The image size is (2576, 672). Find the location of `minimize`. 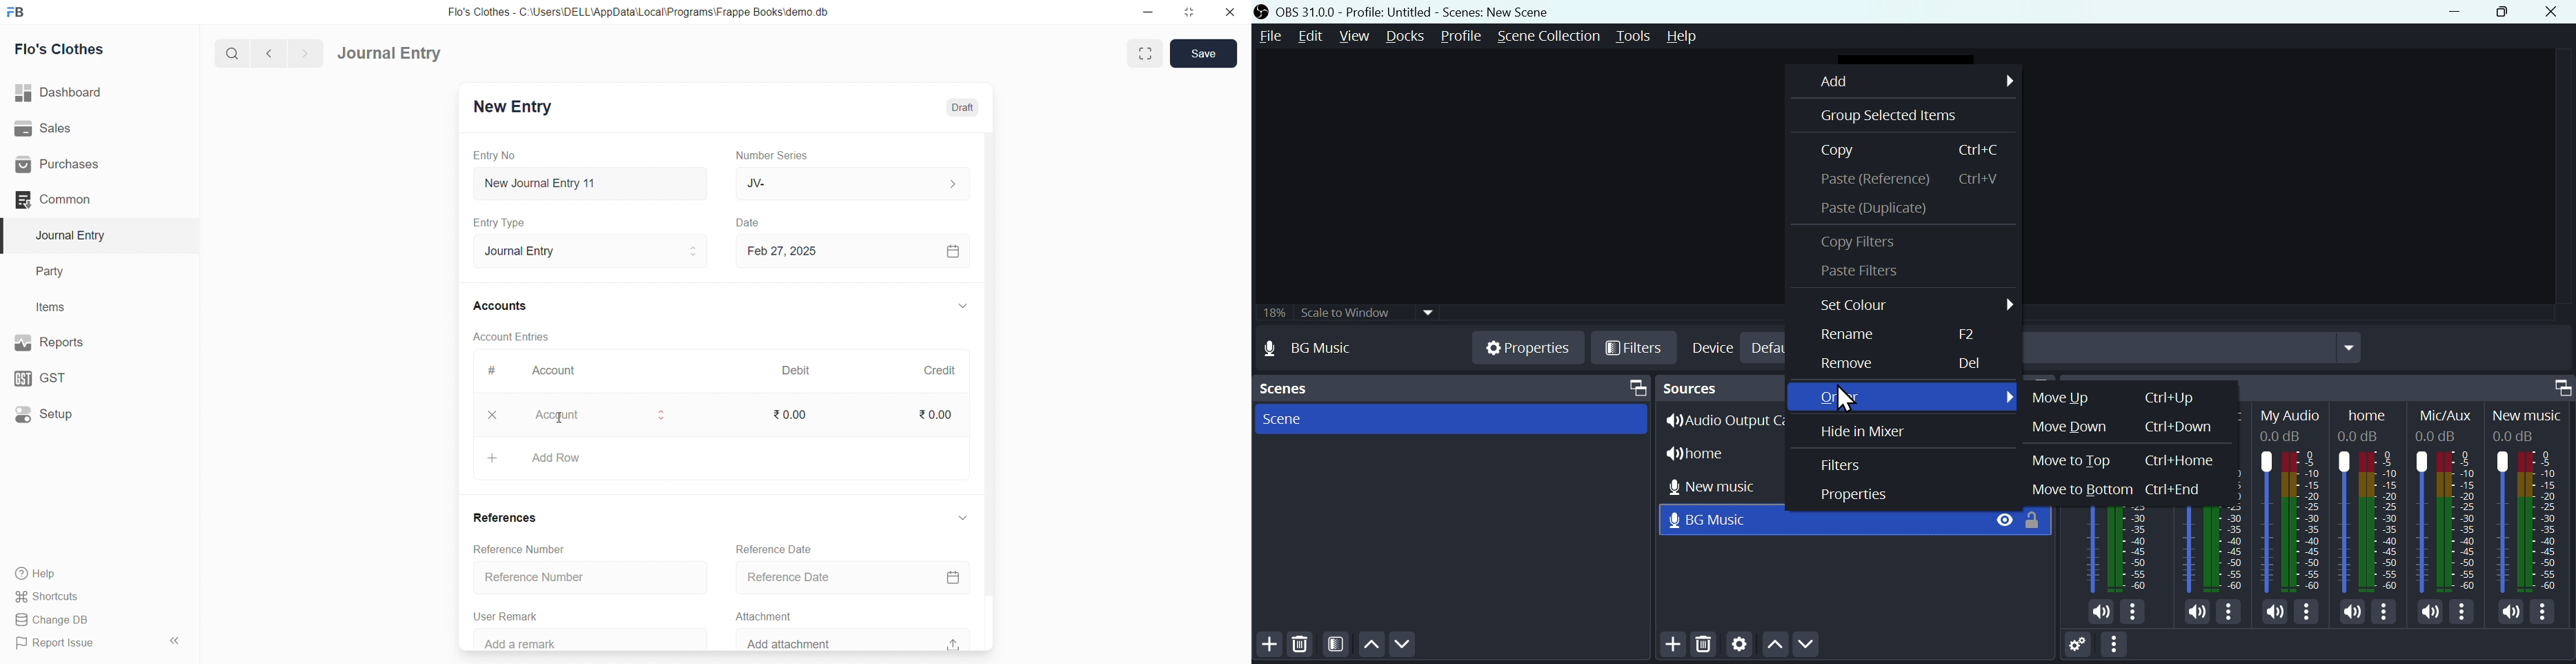

minimize is located at coordinates (1146, 11).